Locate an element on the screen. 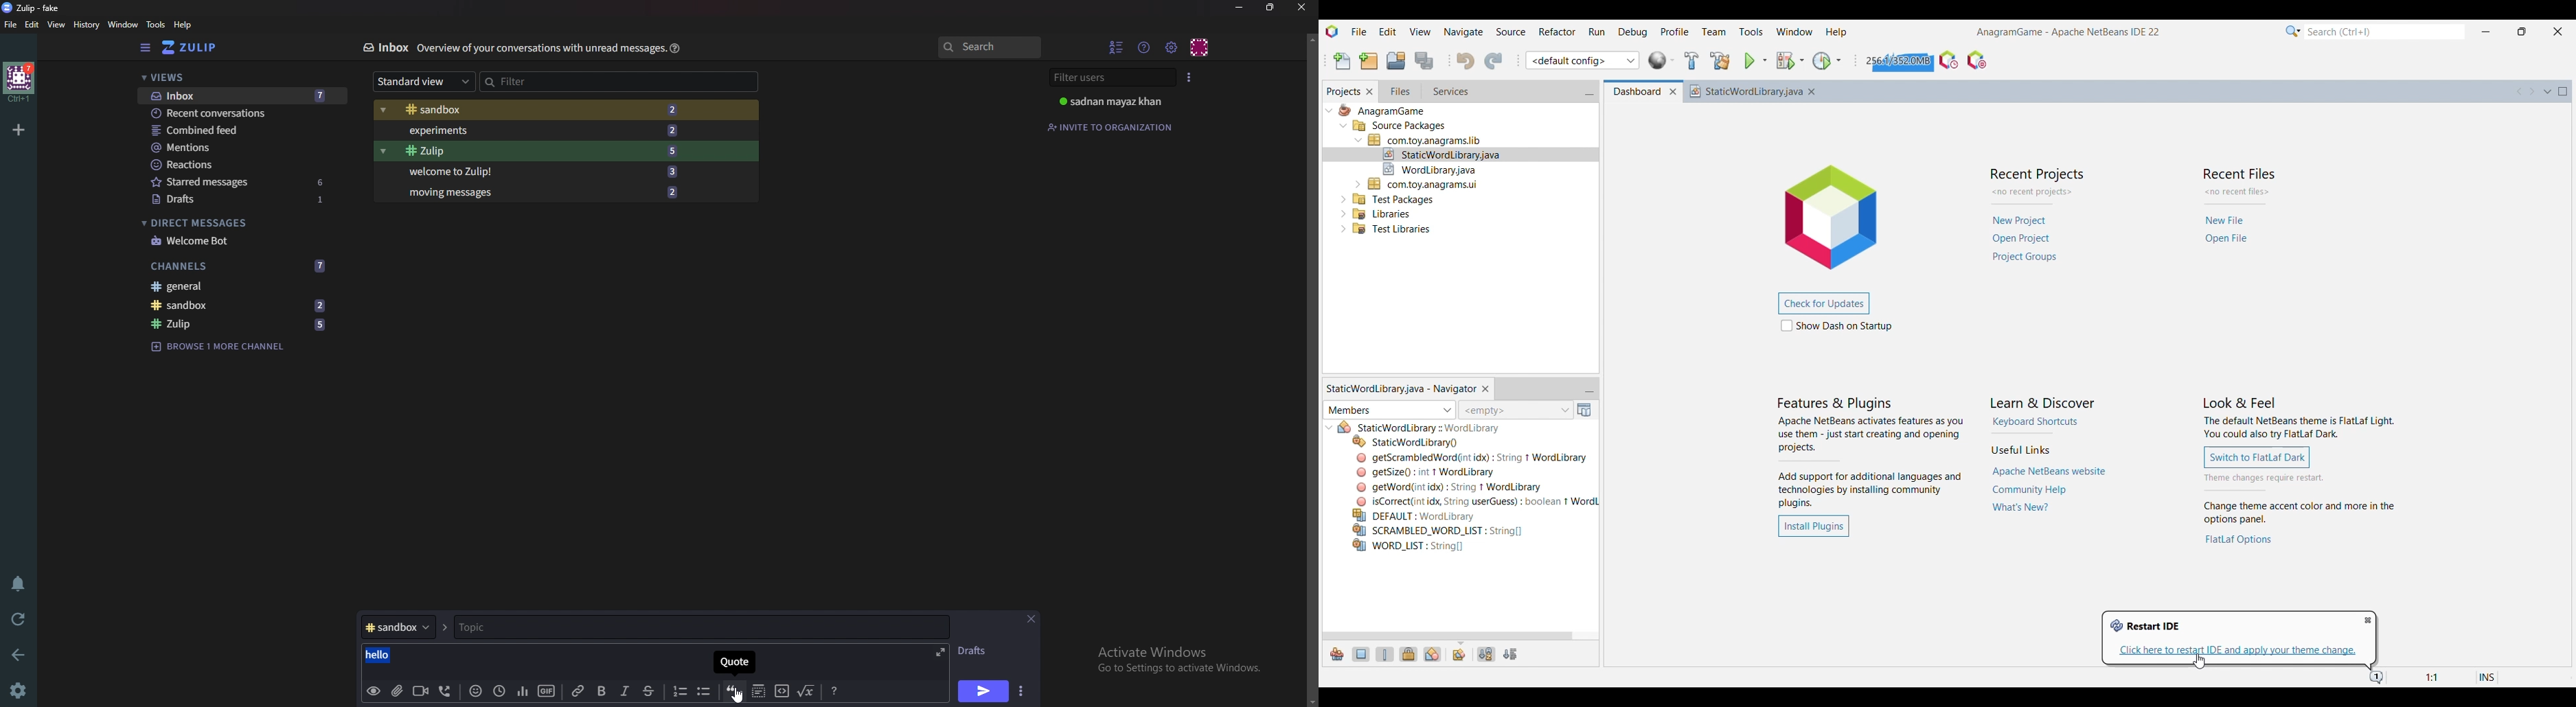  2  is located at coordinates (676, 109).